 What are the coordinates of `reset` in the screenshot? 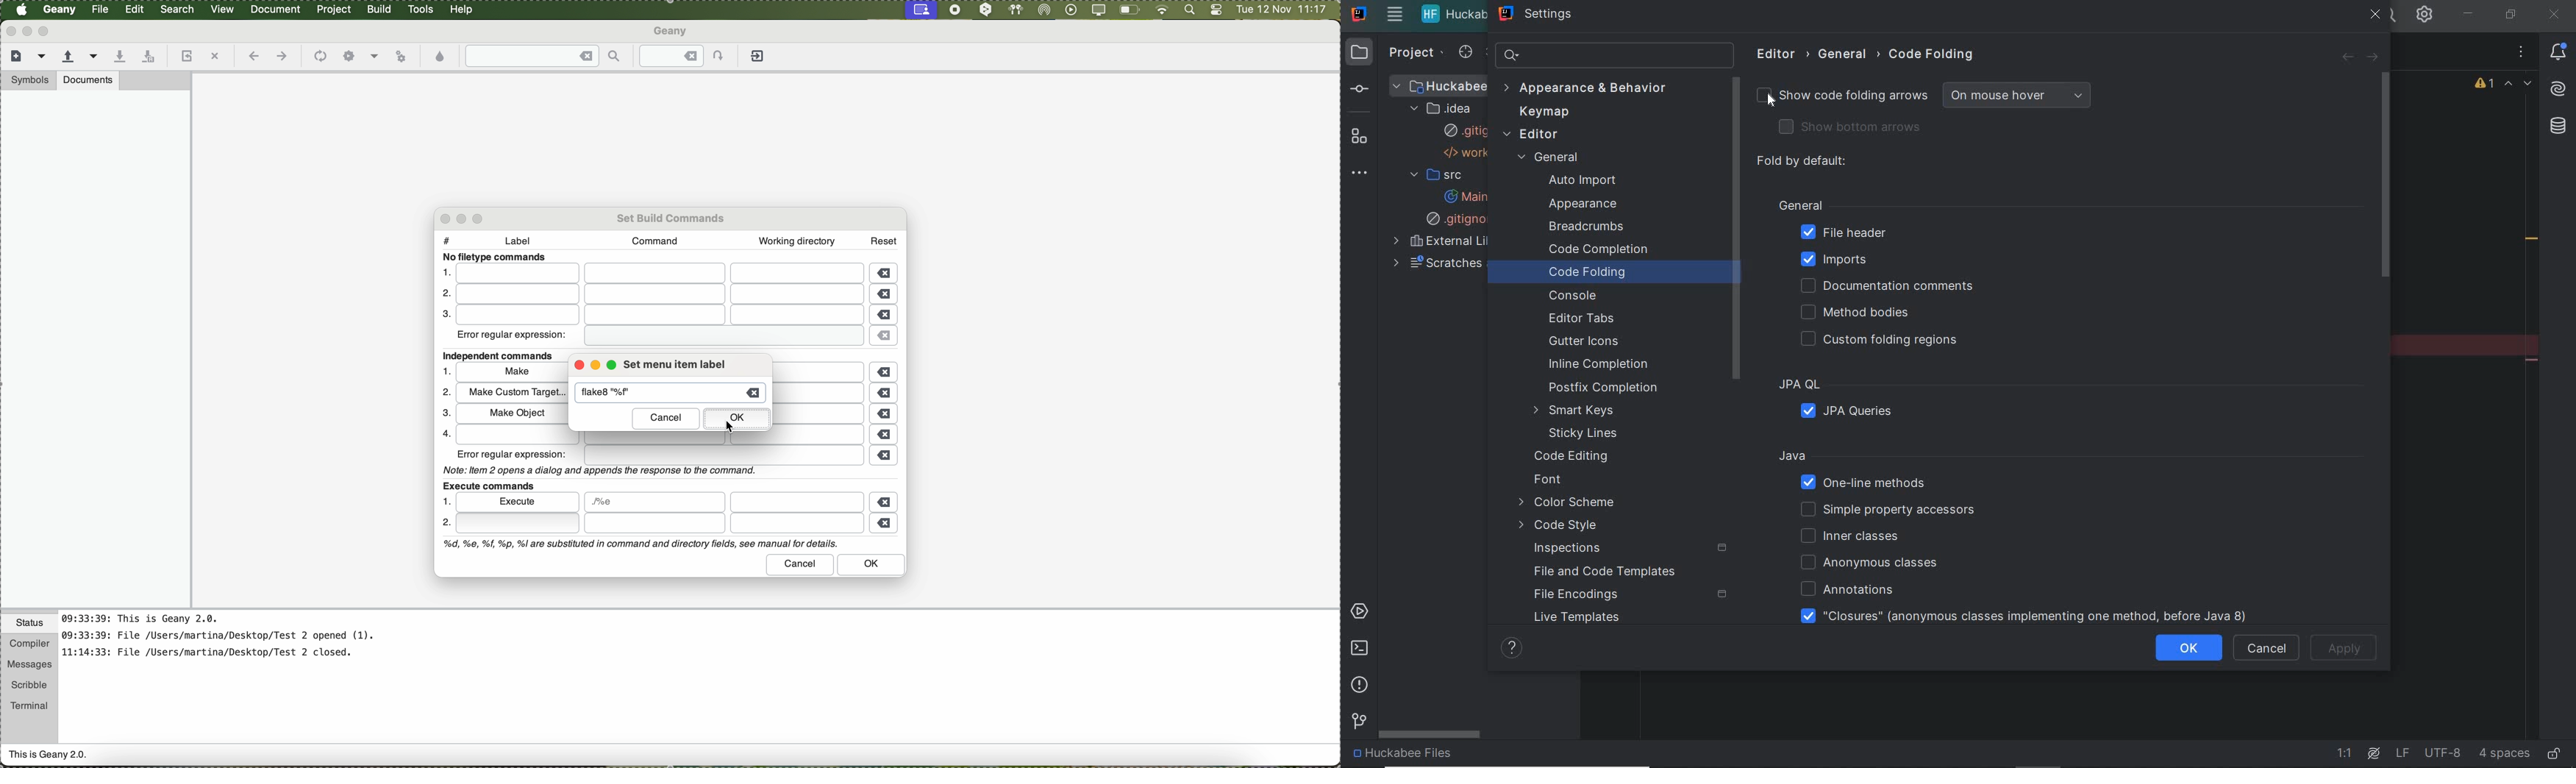 It's located at (884, 239).